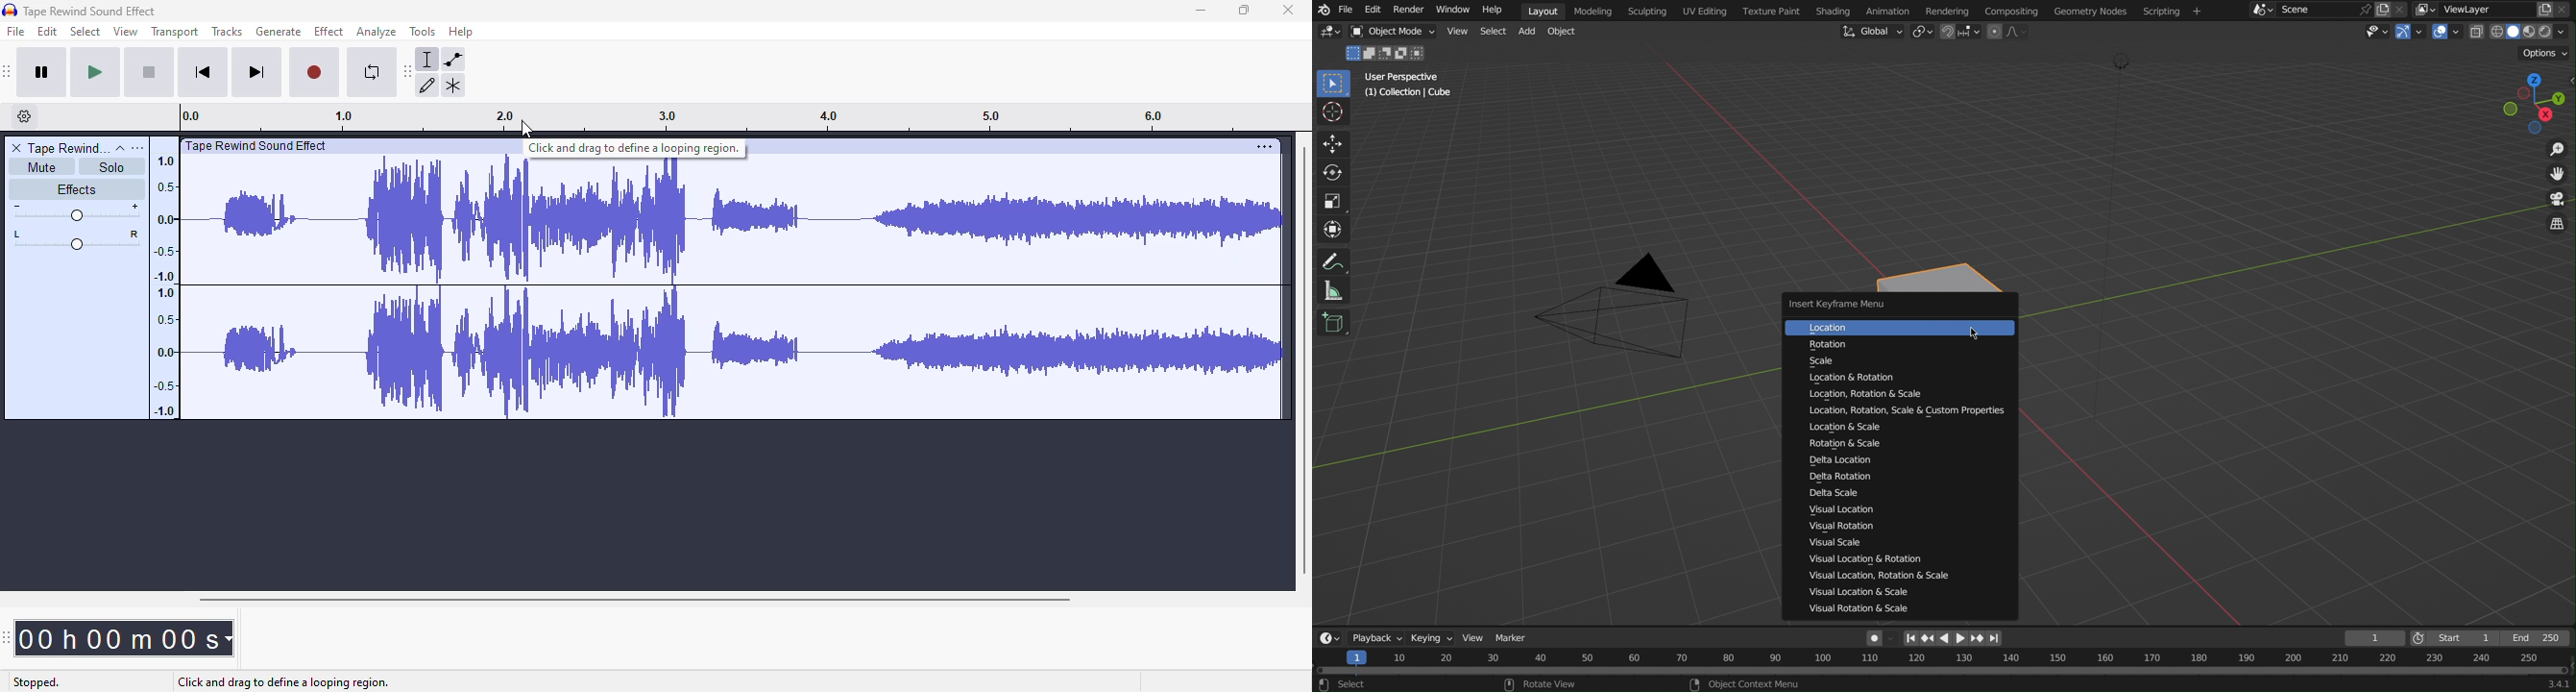 This screenshot has height=700, width=2576. I want to click on transport, so click(174, 33).